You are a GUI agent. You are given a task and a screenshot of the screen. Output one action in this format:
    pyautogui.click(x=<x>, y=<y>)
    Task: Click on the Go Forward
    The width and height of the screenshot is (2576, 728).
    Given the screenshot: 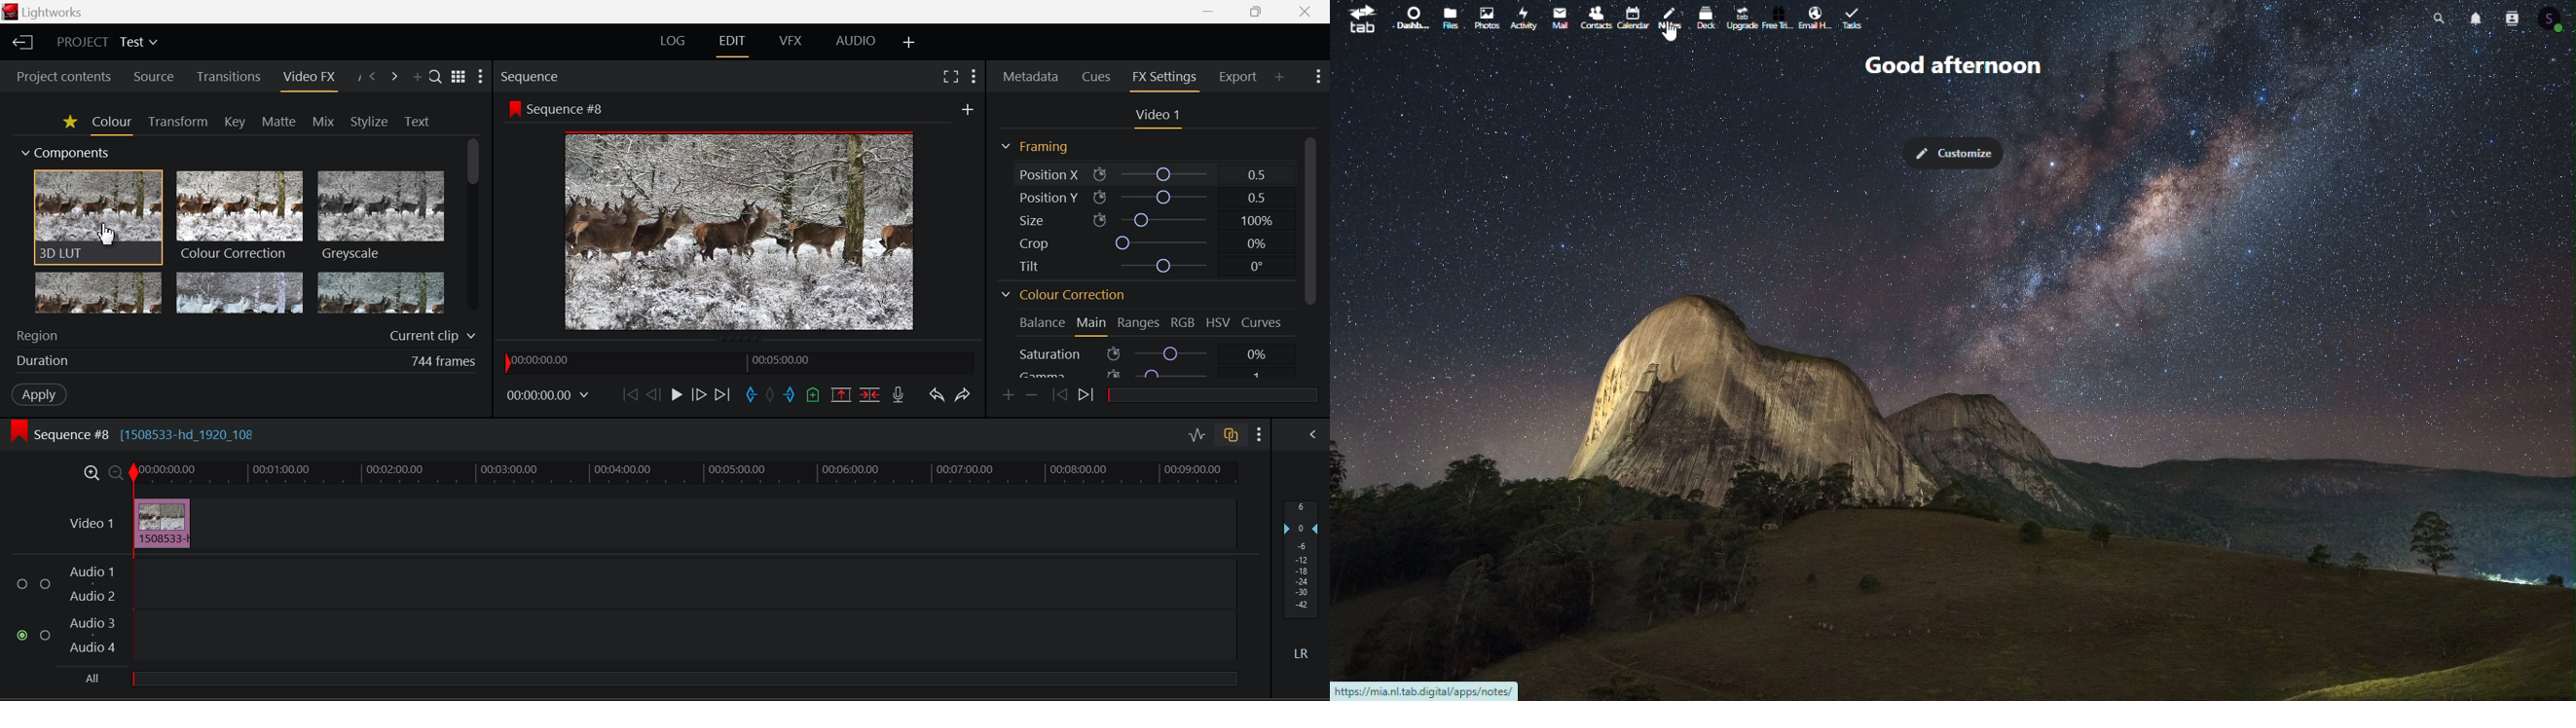 What is the action you would take?
    pyautogui.click(x=700, y=397)
    